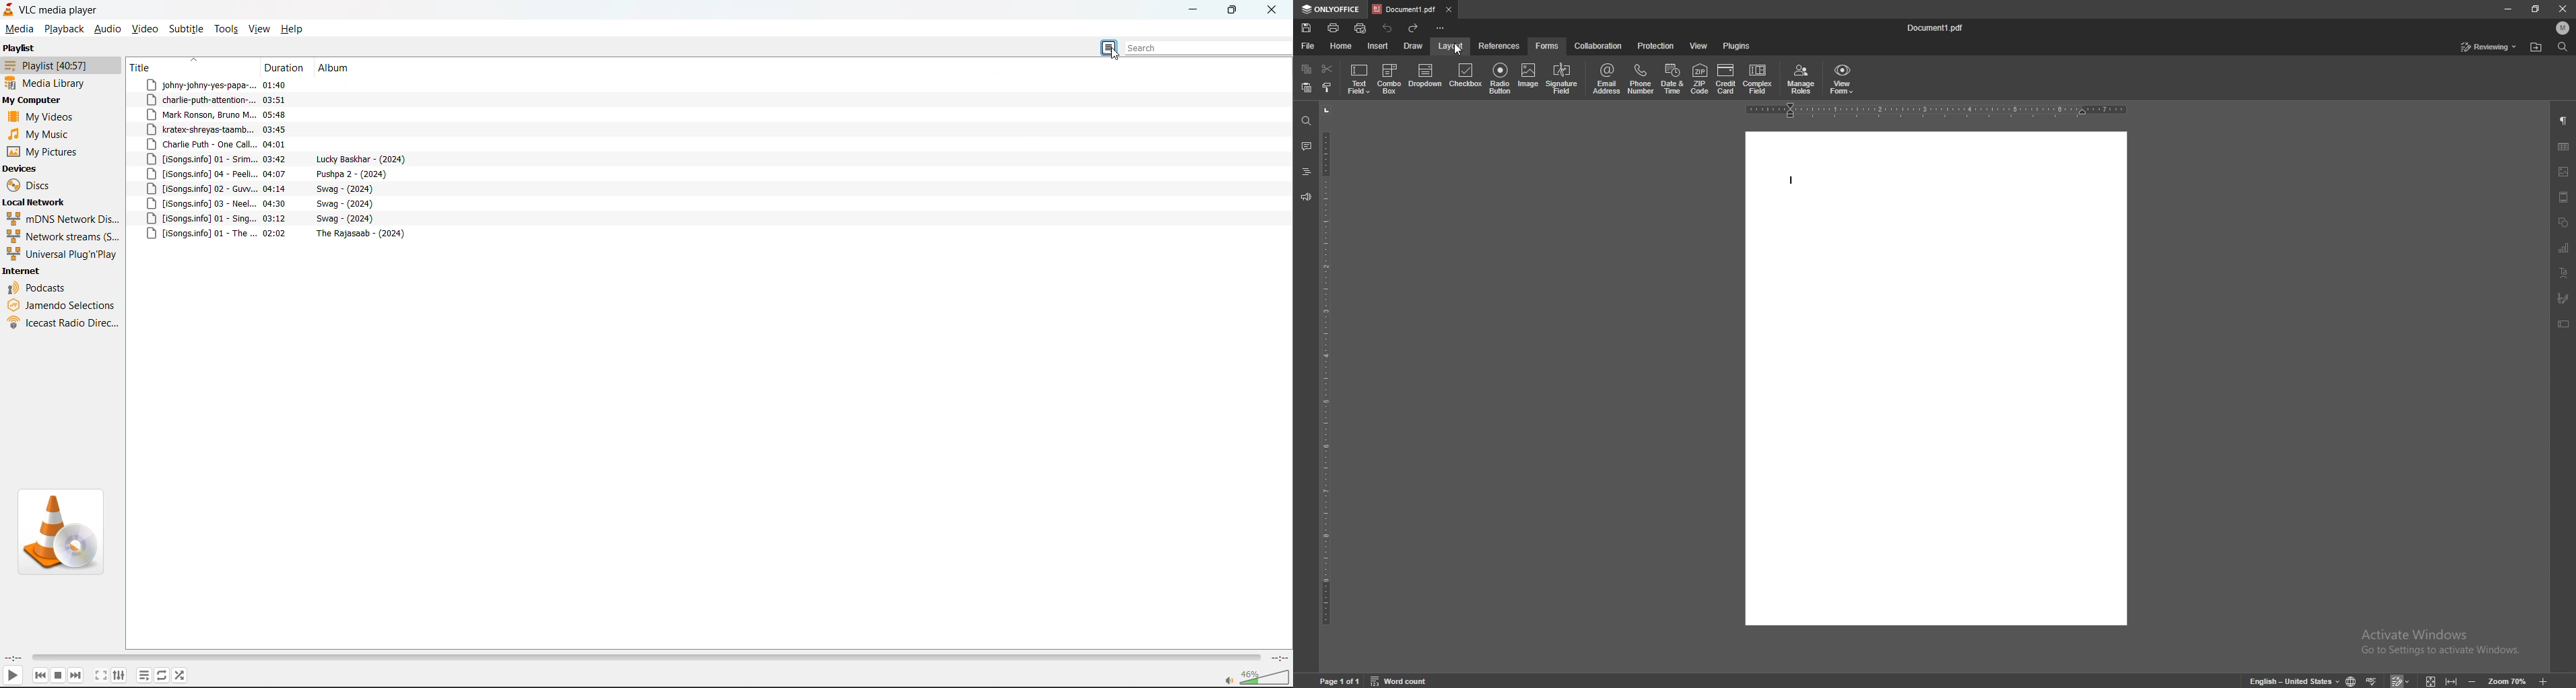 The width and height of the screenshot is (2576, 700). What do you see at coordinates (253, 129) in the screenshot?
I see `track title with duration and album details` at bounding box center [253, 129].